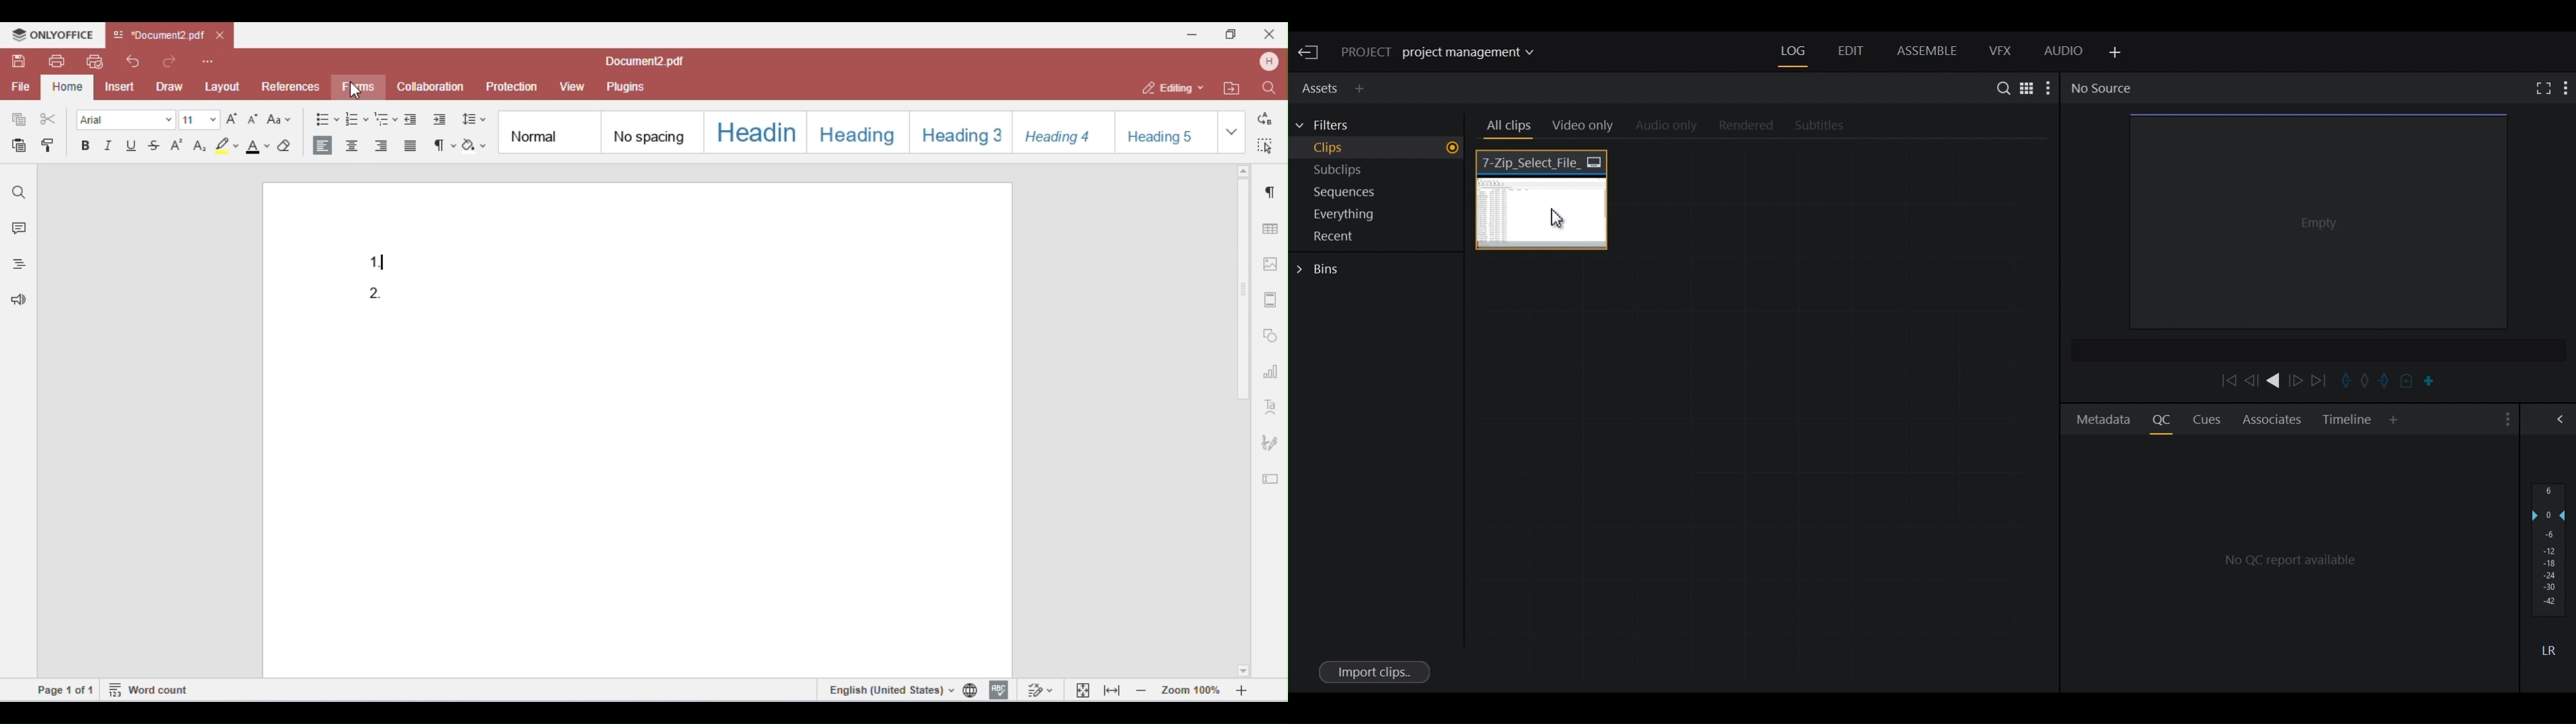 Image resolution: width=2576 pixels, height=728 pixels. I want to click on Show Recent in current project, so click(1378, 237).